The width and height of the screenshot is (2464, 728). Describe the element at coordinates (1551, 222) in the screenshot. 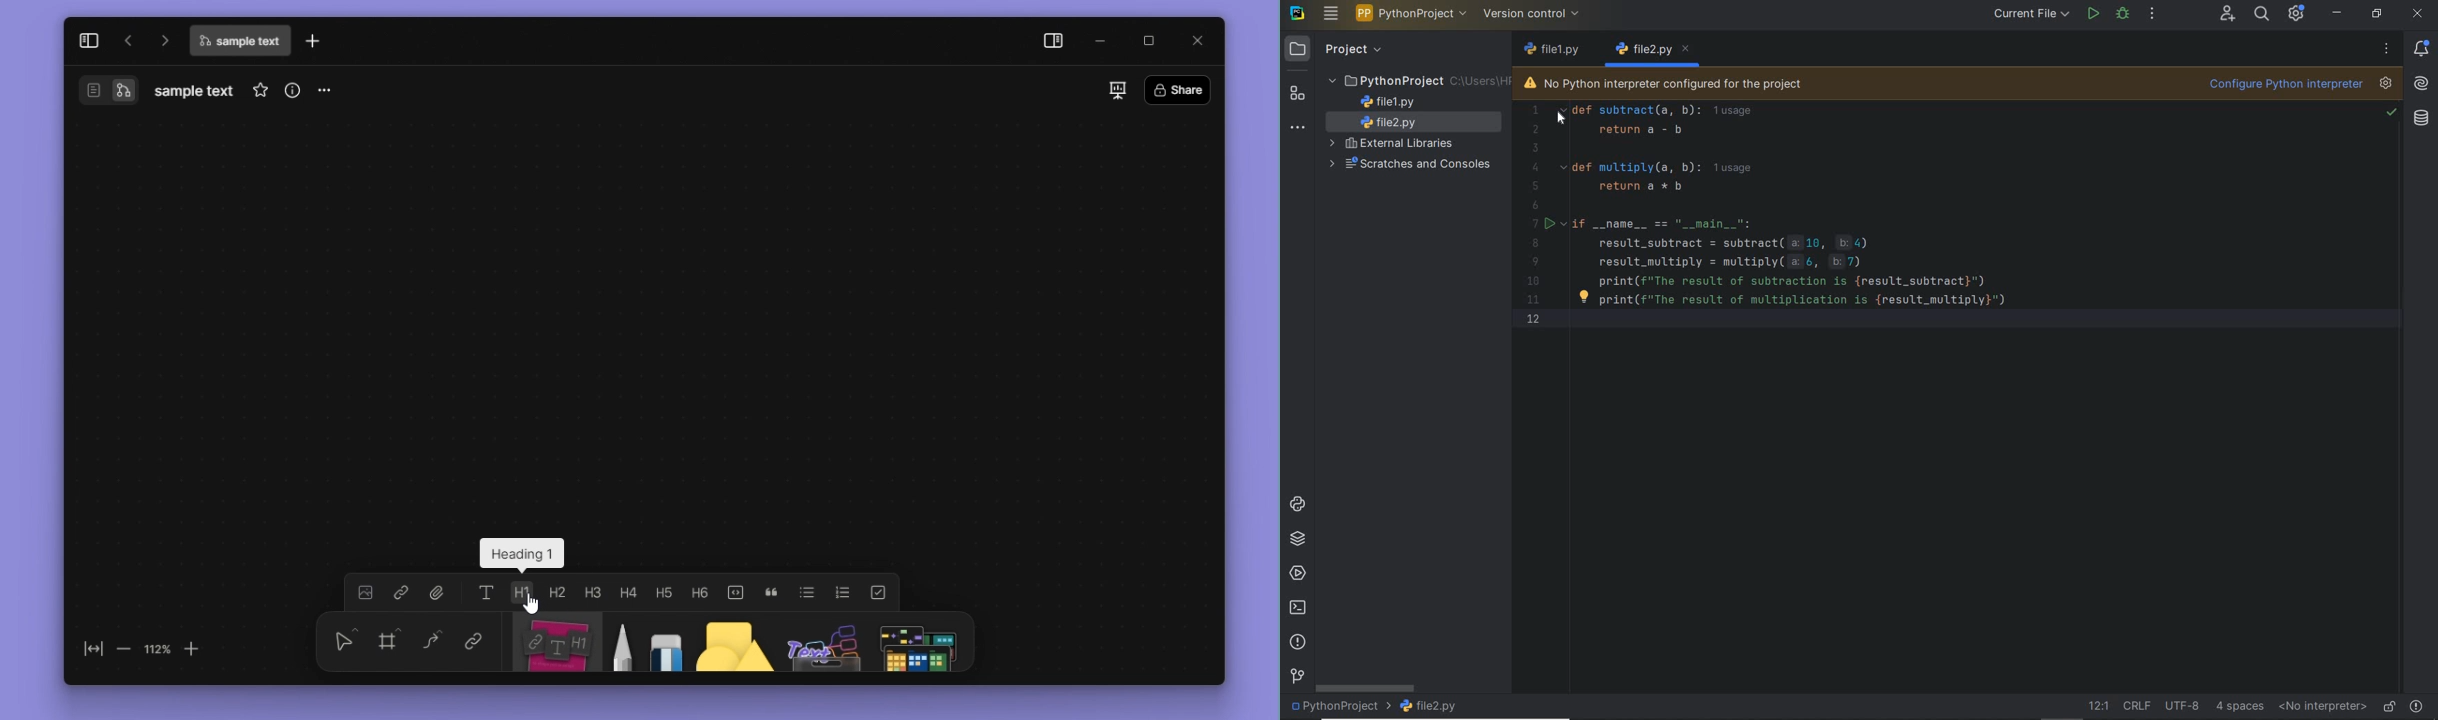

I see `run` at that location.